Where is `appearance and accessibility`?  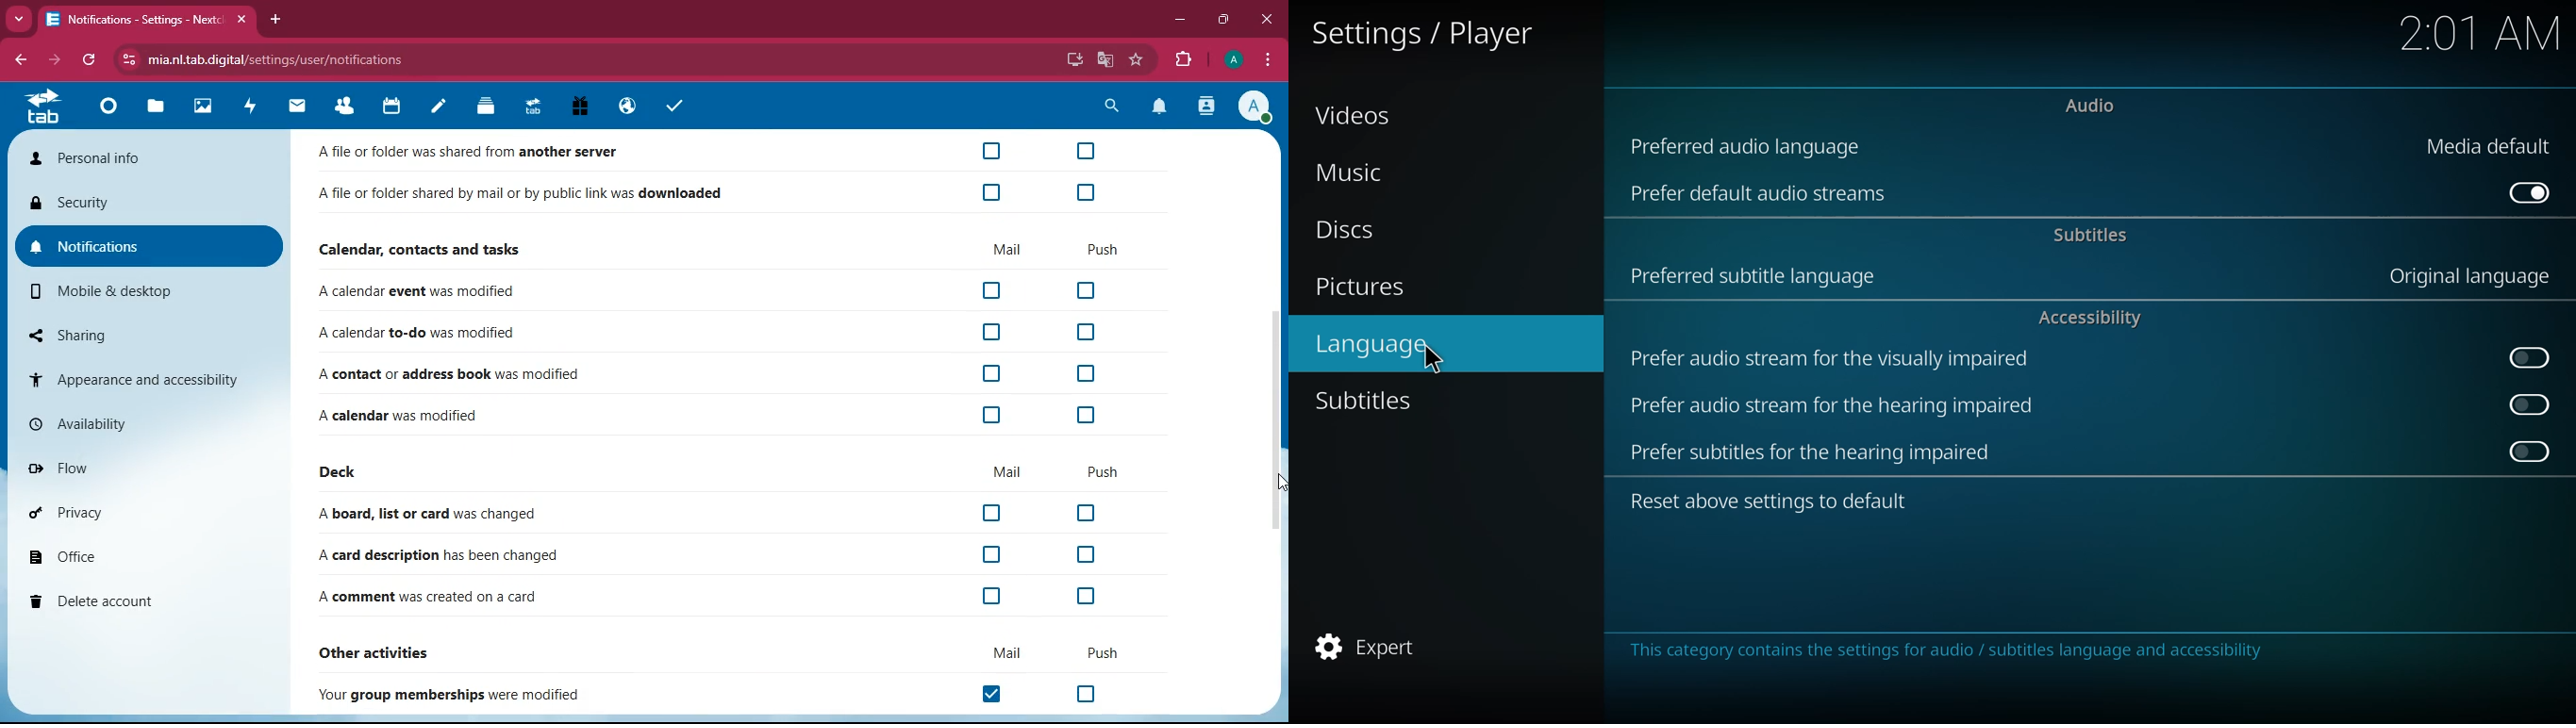 appearance and accessibility is located at coordinates (148, 378).